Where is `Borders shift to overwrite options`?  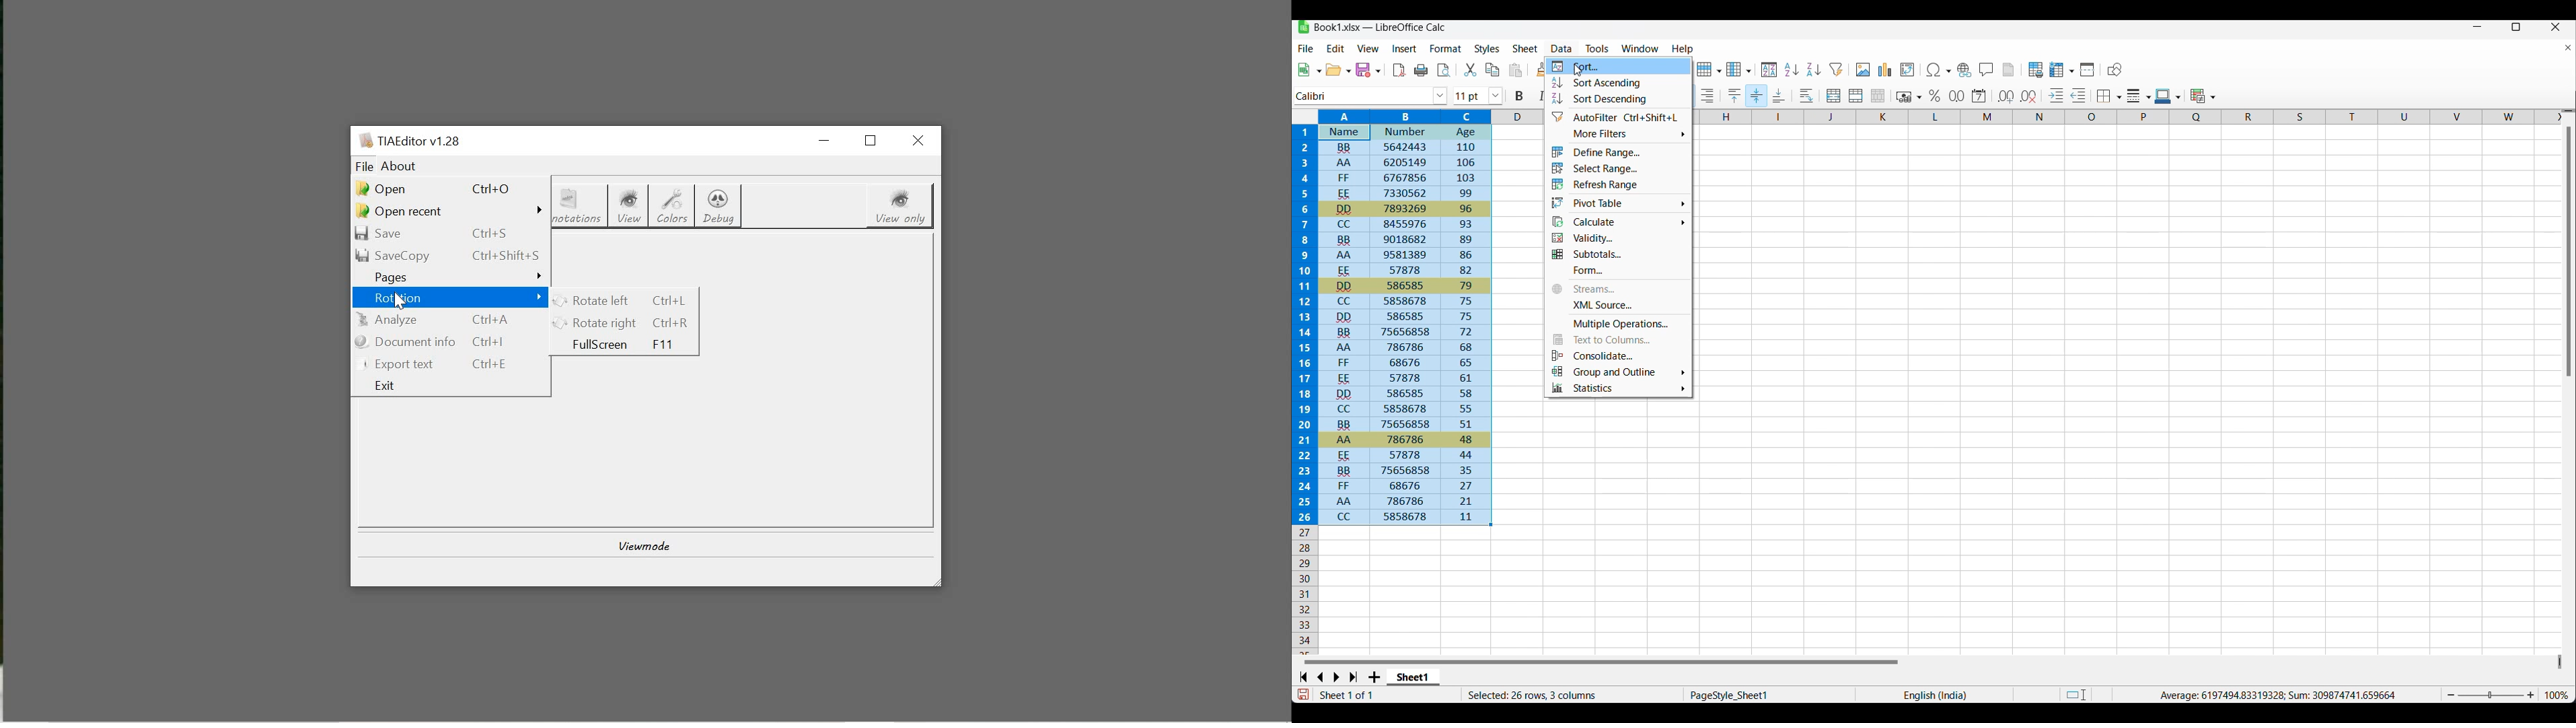
Borders shift to overwrite options is located at coordinates (2110, 97).